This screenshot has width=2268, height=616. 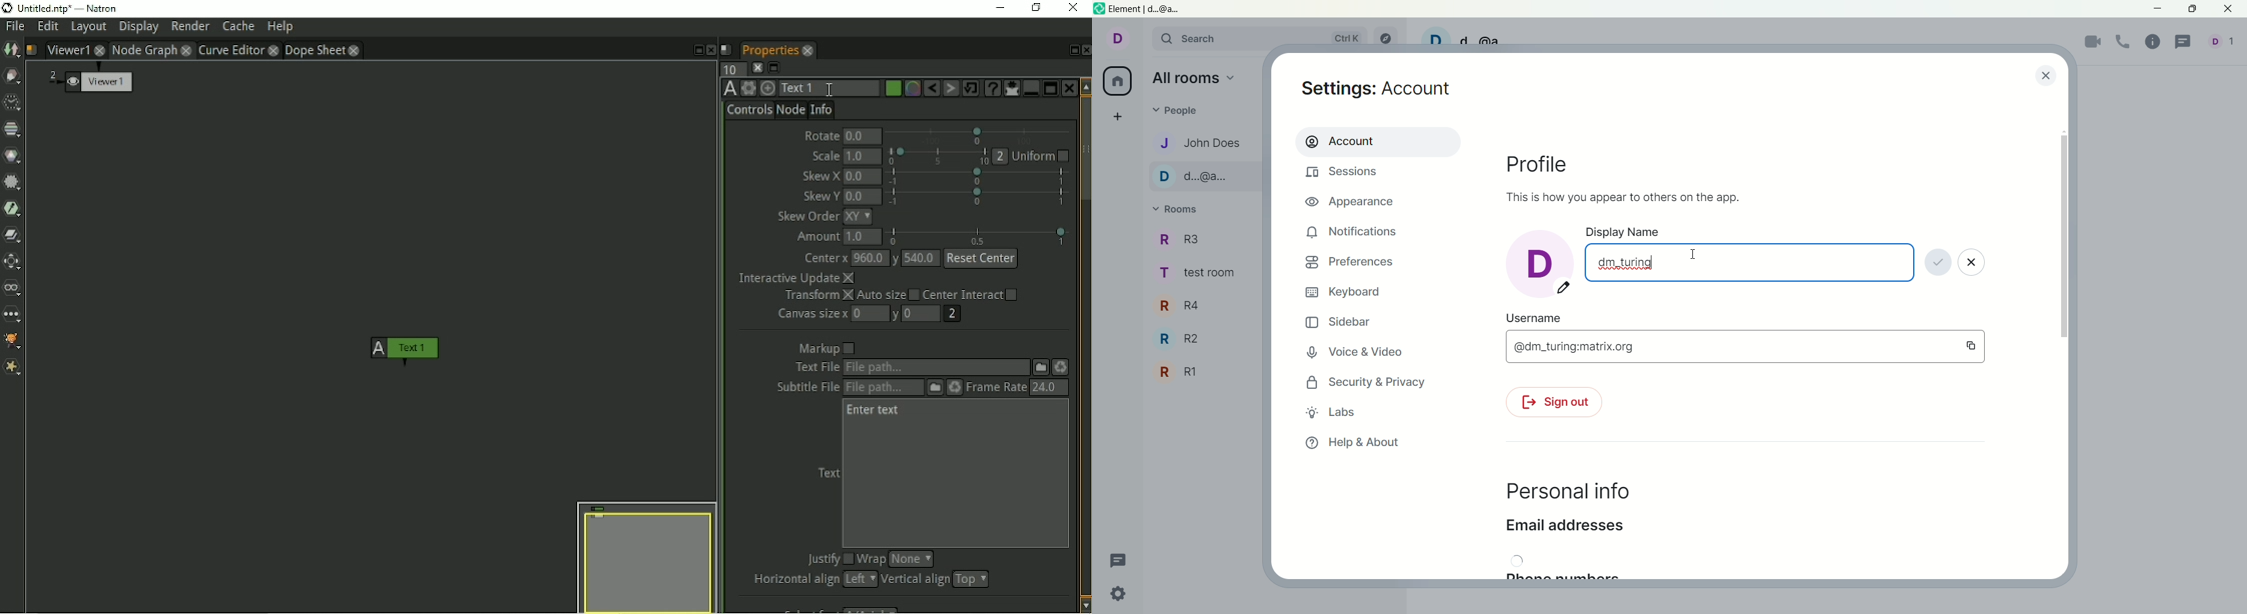 I want to click on sign out, so click(x=1552, y=404).